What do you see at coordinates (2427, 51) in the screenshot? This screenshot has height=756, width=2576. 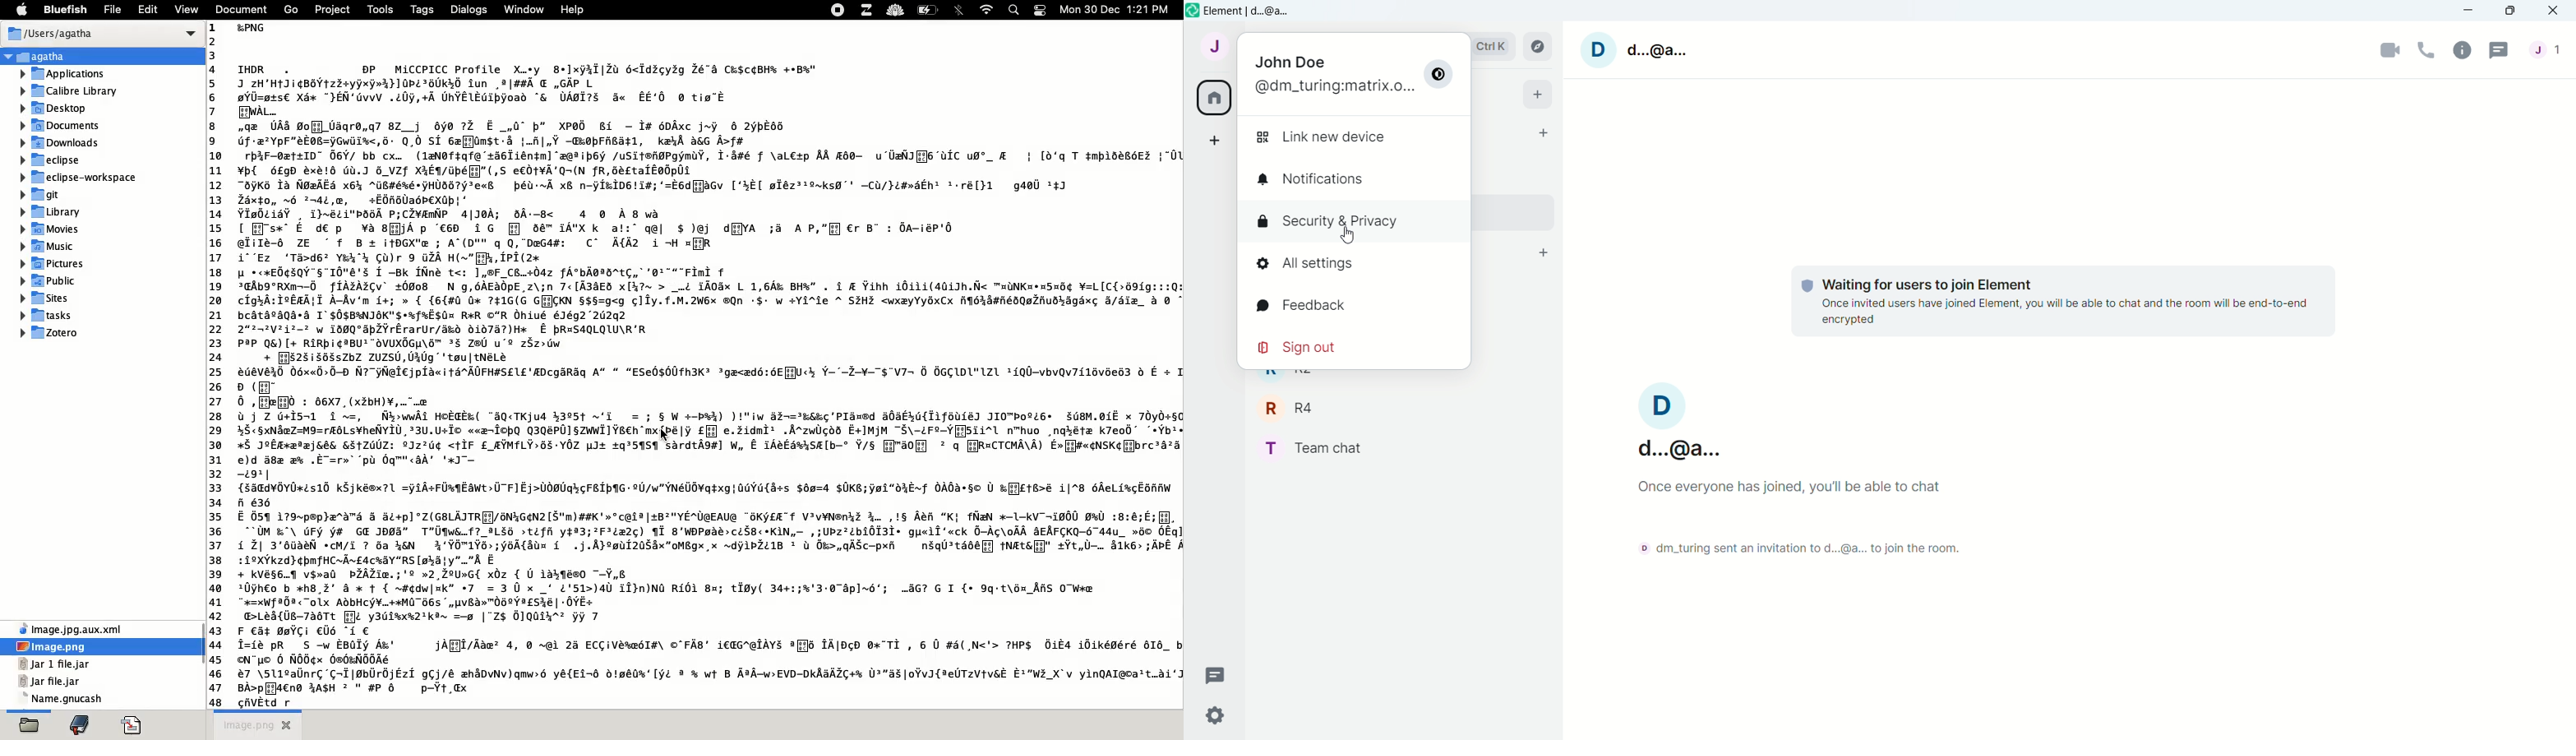 I see `voice call` at bounding box center [2427, 51].